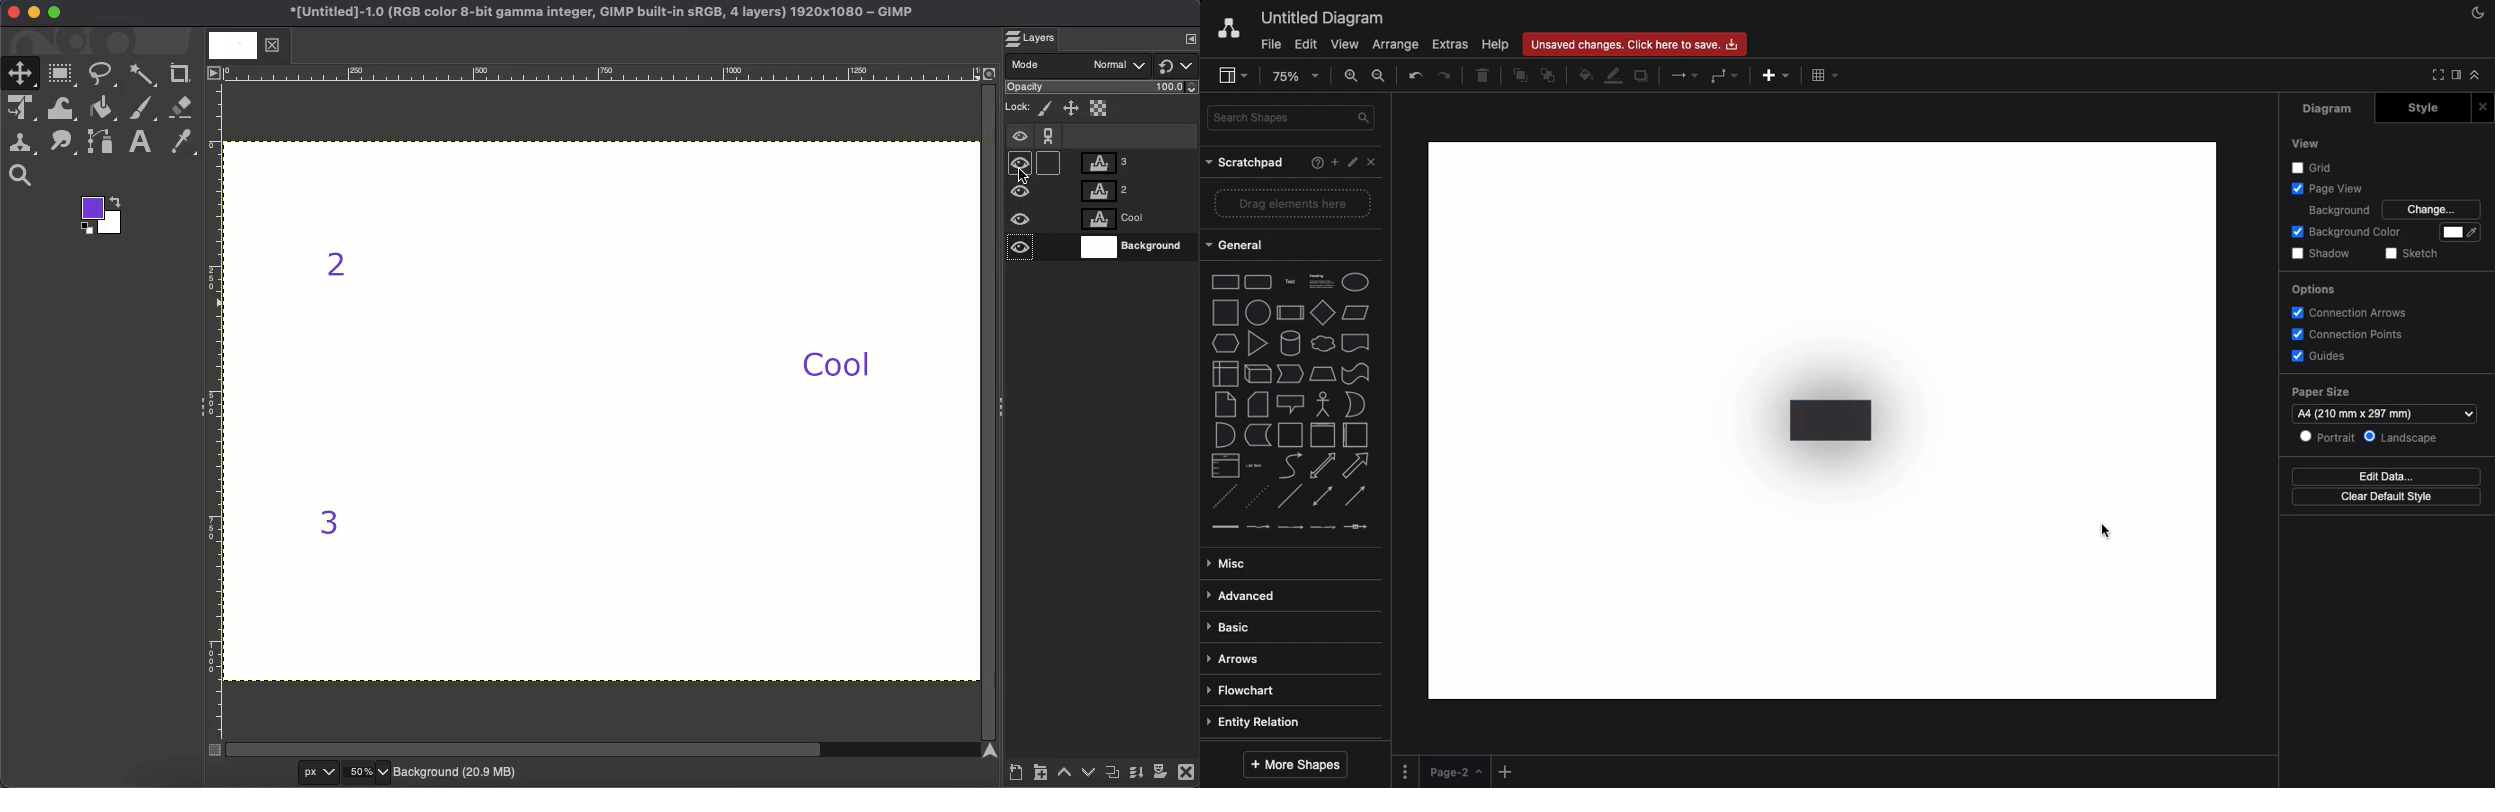  I want to click on curve, so click(1291, 467).